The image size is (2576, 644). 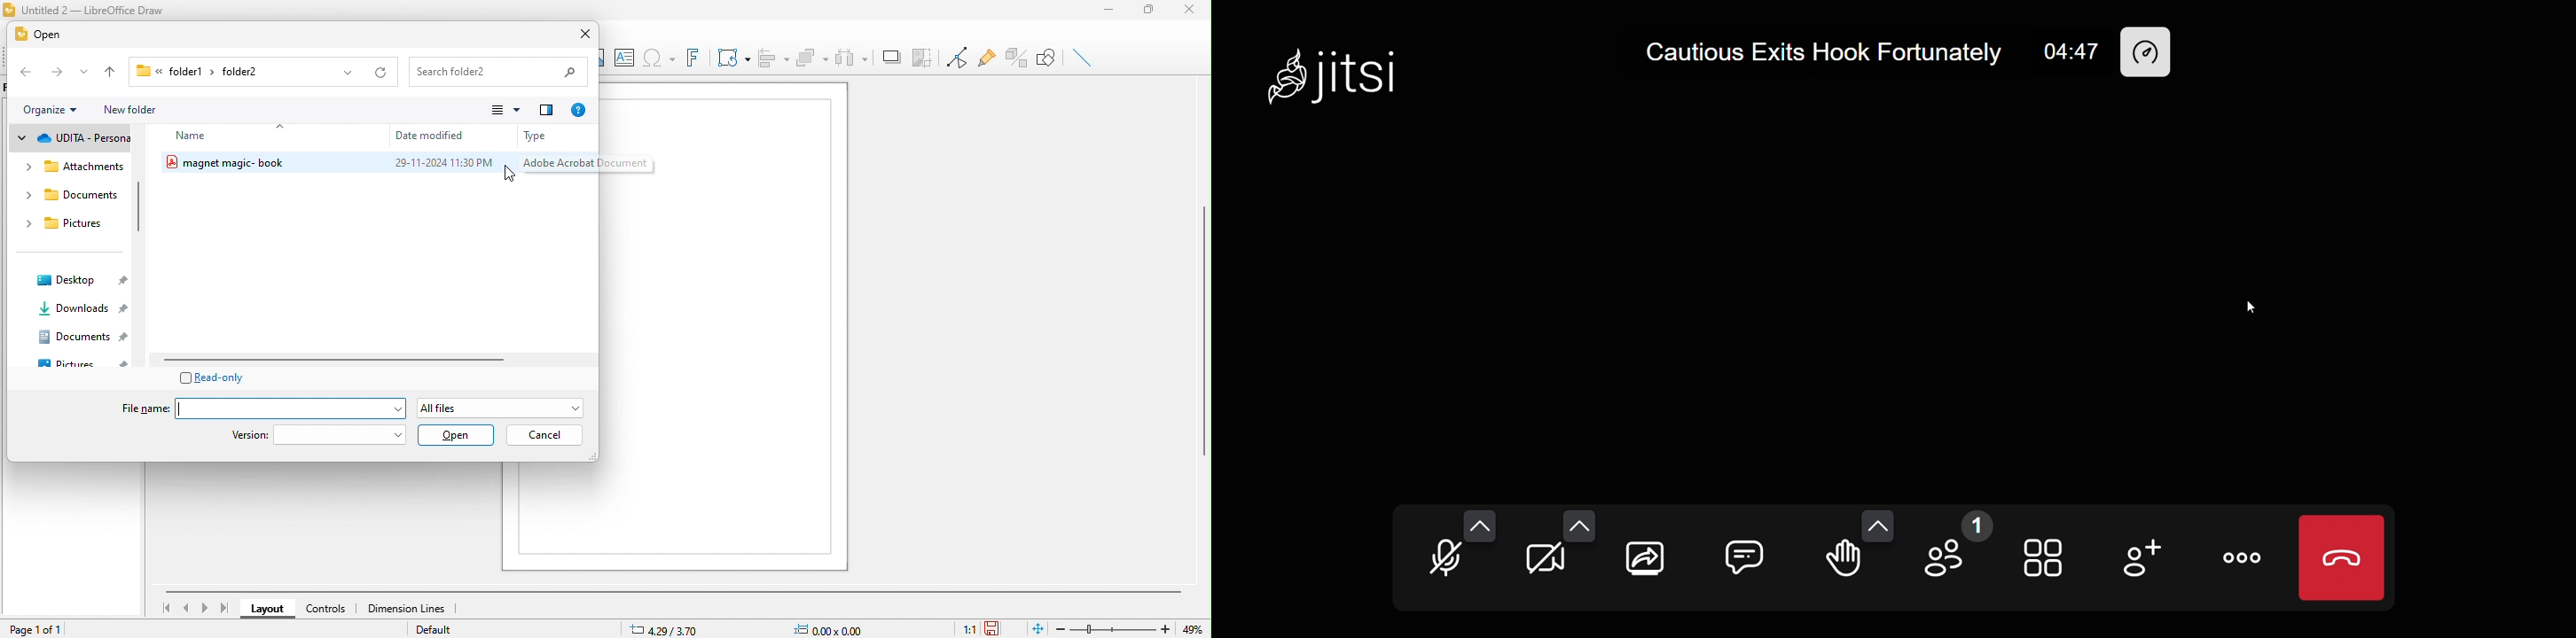 I want to click on zoom, so click(x=1116, y=626).